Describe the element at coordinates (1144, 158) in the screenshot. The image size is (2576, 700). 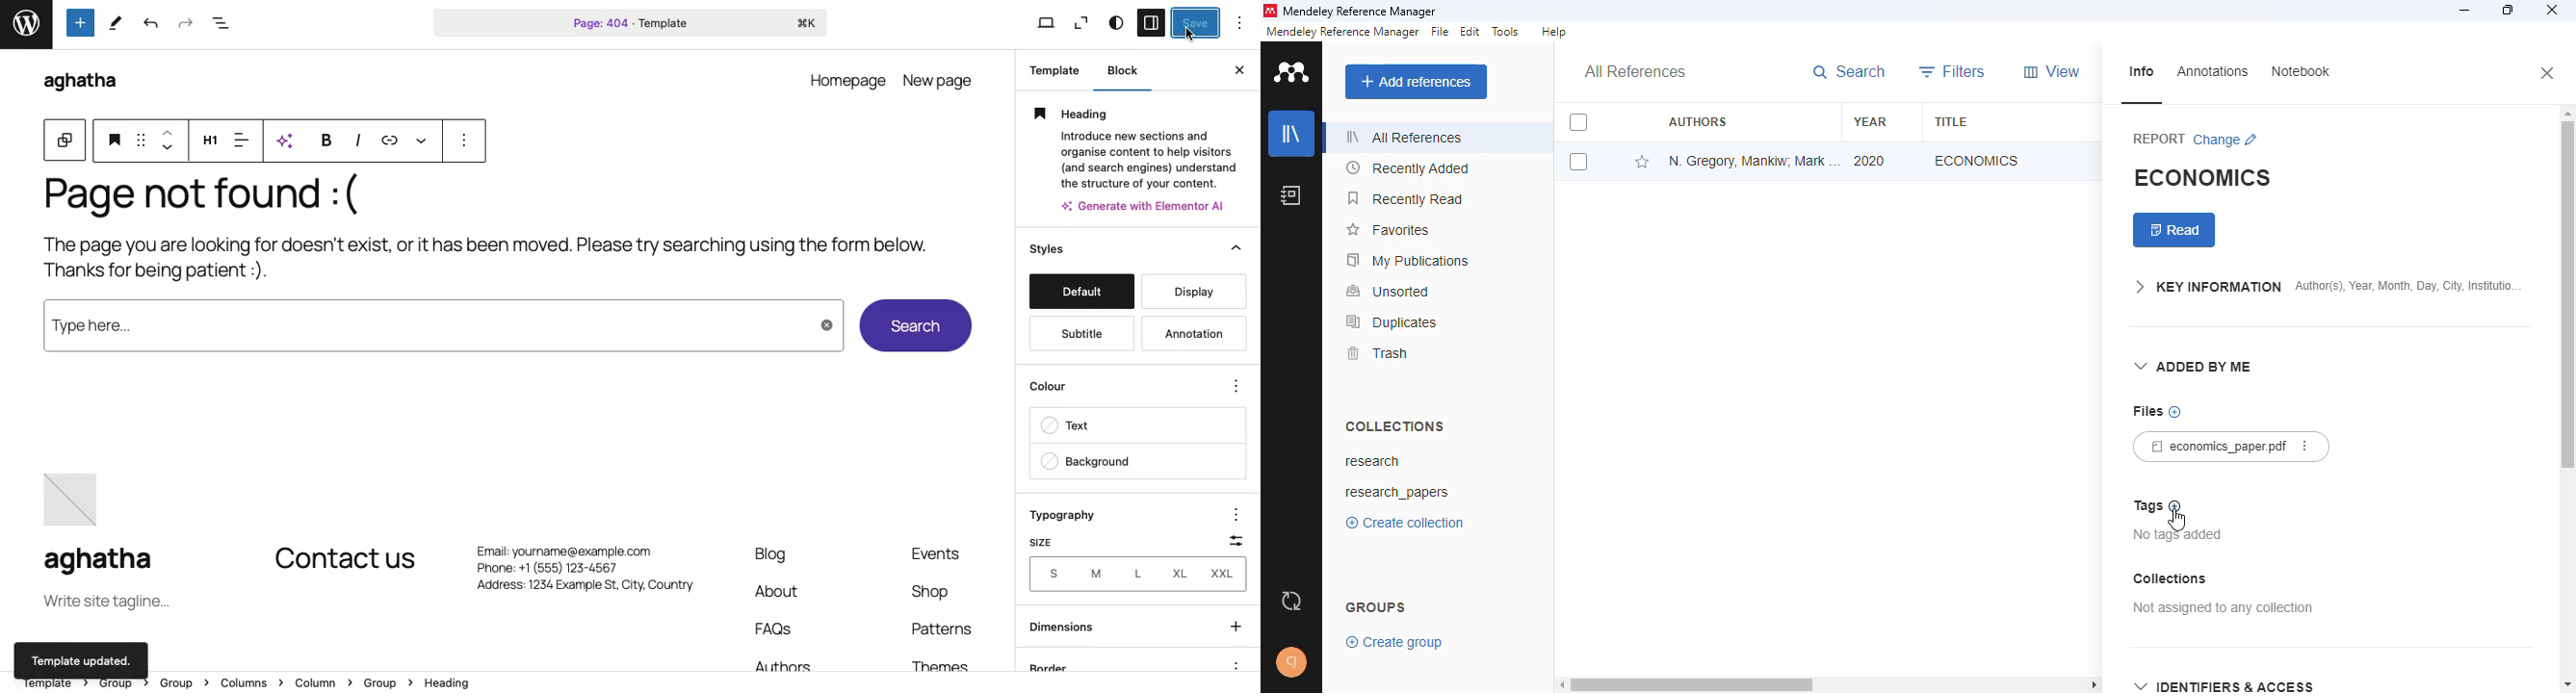
I see `Introduce new sections and
organise content to help visitors.
(and search engines) understand
the structure of your content.` at that location.